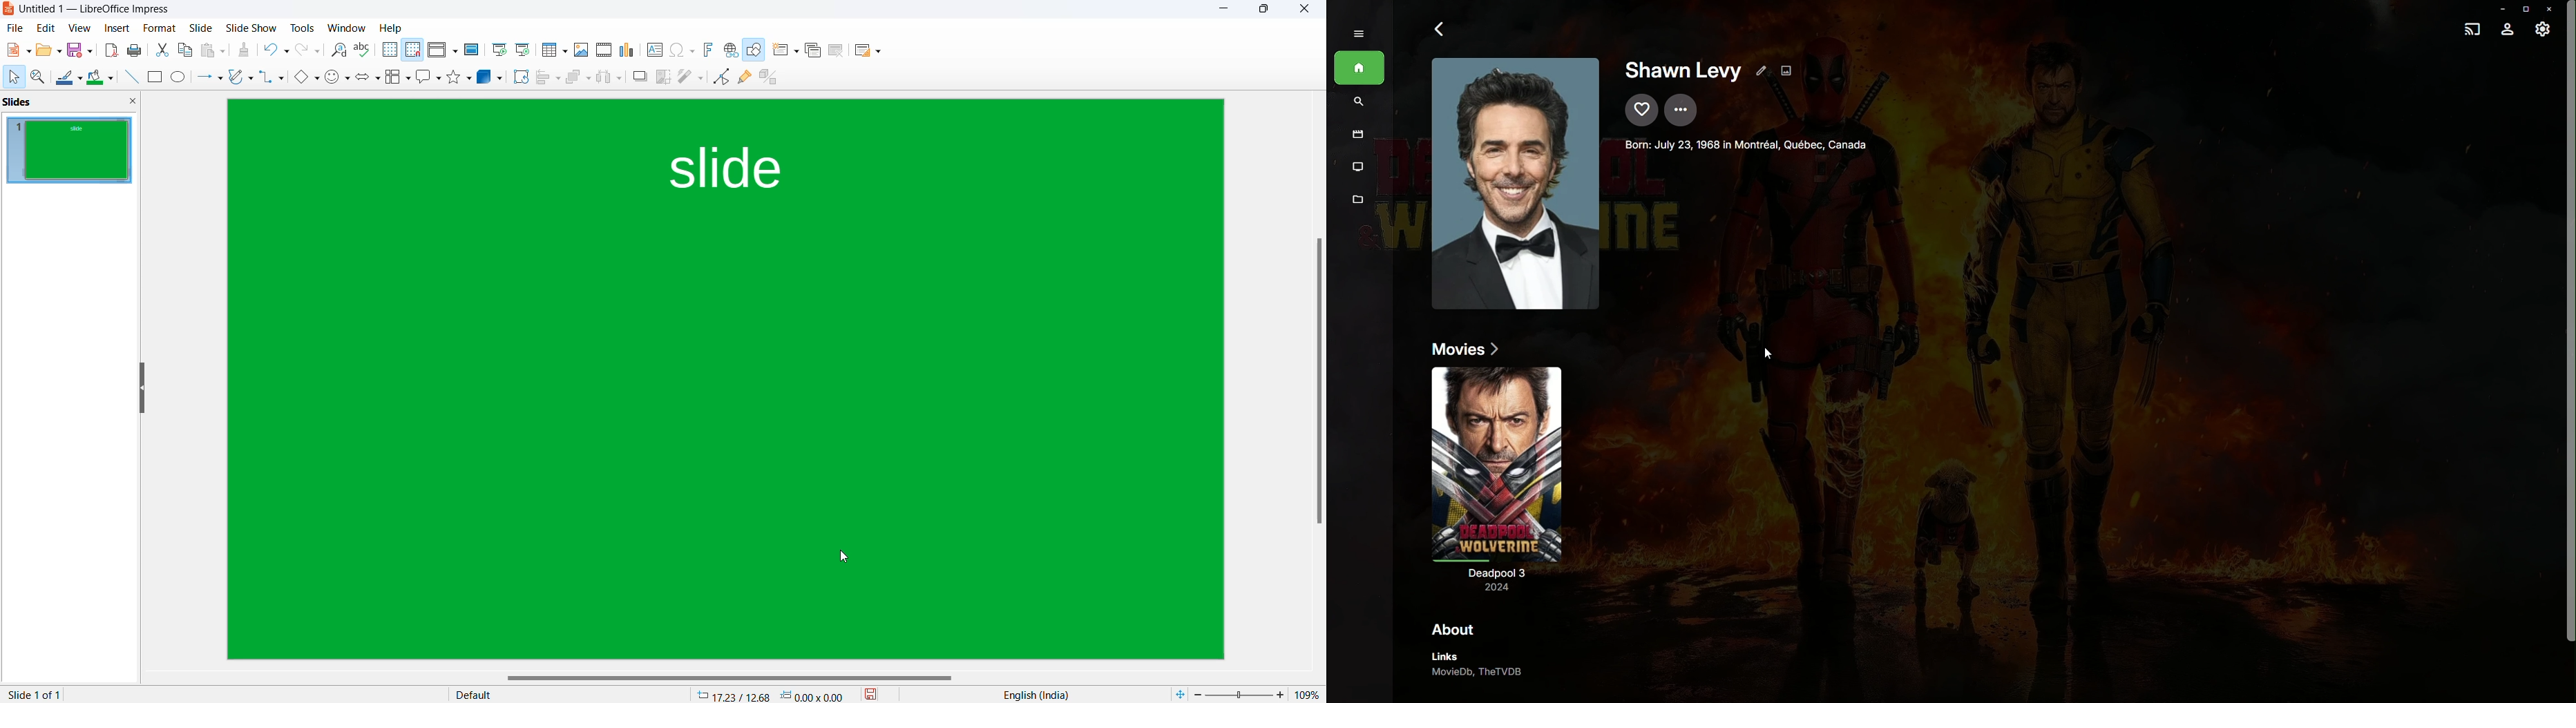  What do you see at coordinates (39, 79) in the screenshot?
I see `zoom and pan ` at bounding box center [39, 79].